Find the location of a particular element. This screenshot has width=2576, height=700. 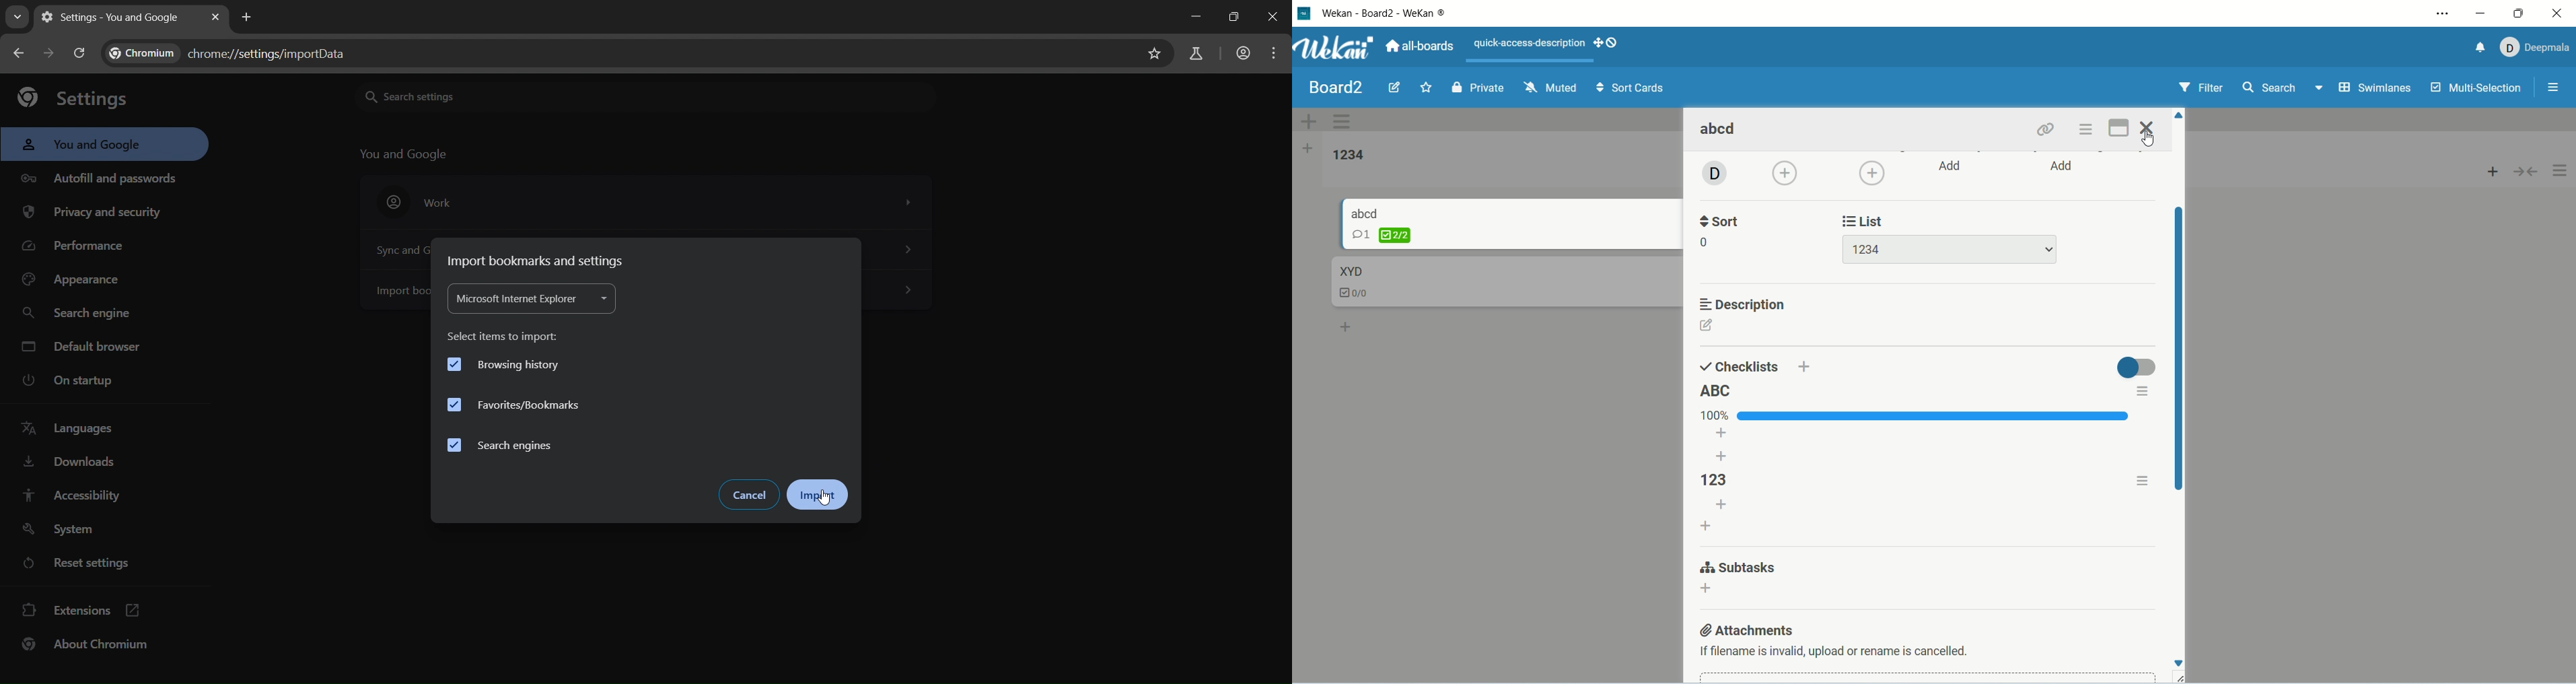

checklist is located at coordinates (1360, 294).